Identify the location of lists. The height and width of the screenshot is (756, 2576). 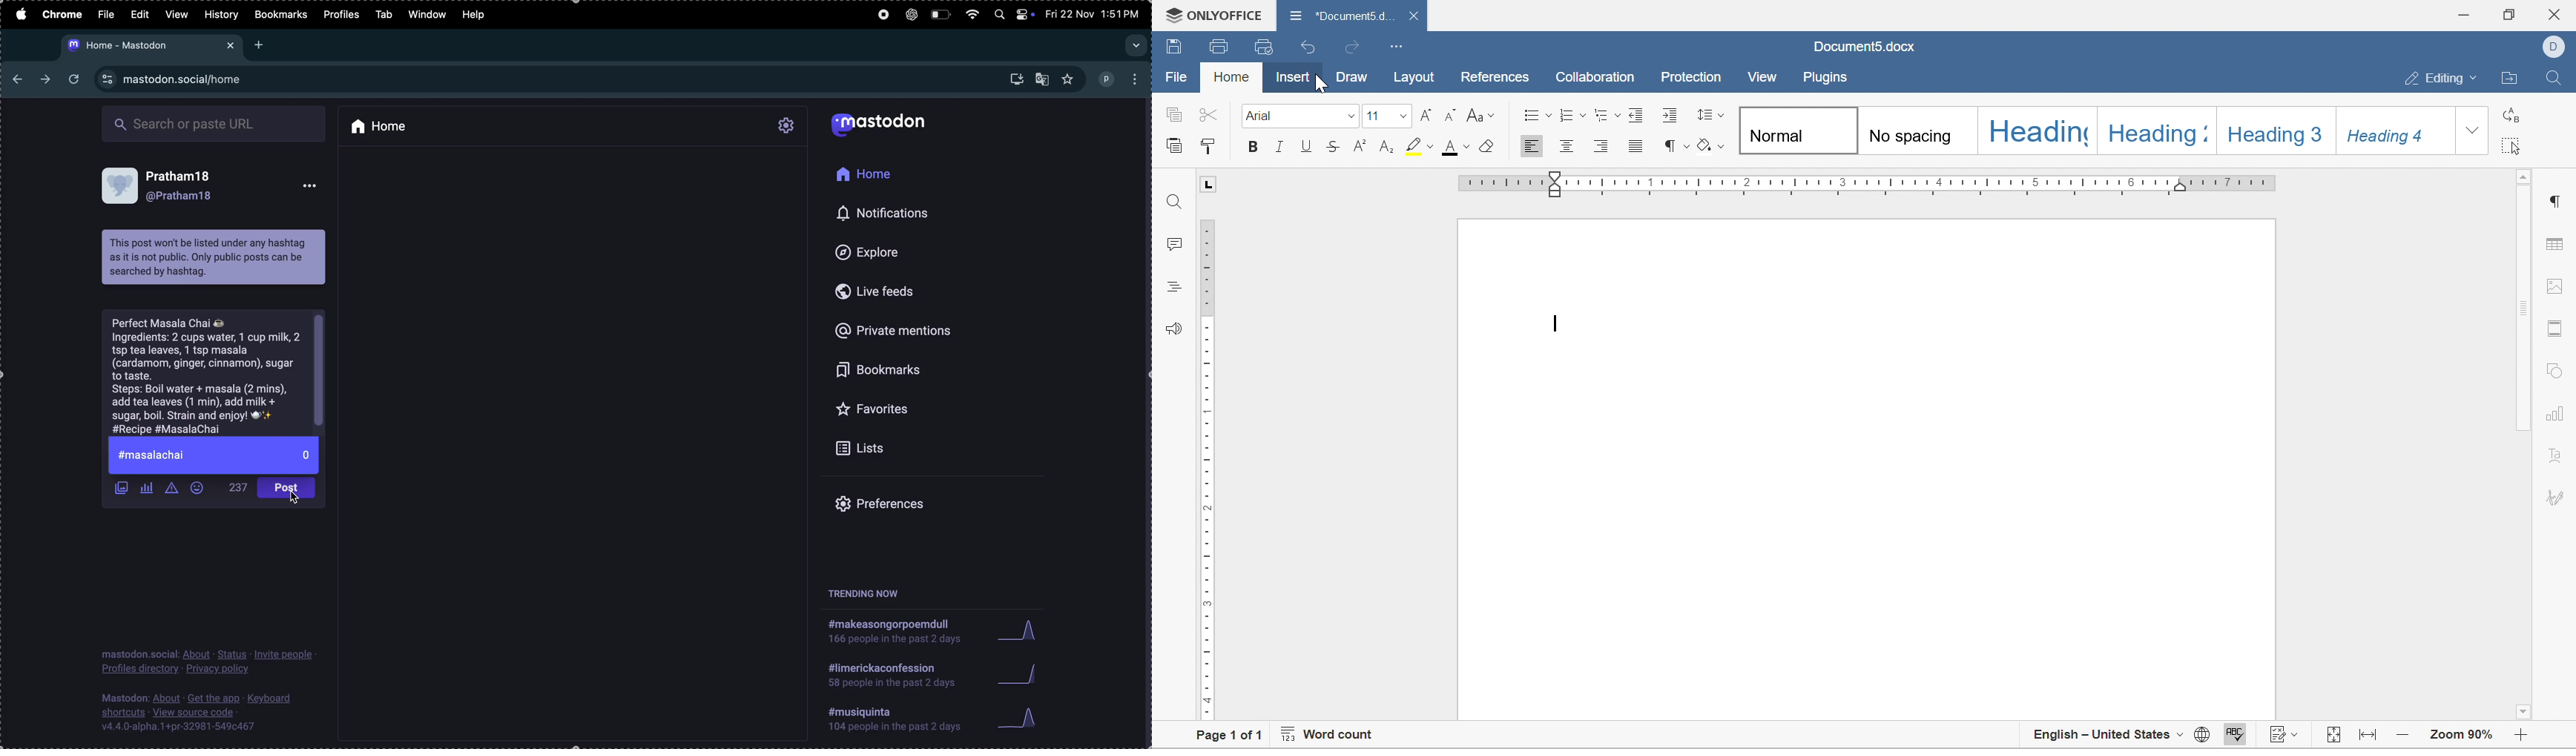
(899, 449).